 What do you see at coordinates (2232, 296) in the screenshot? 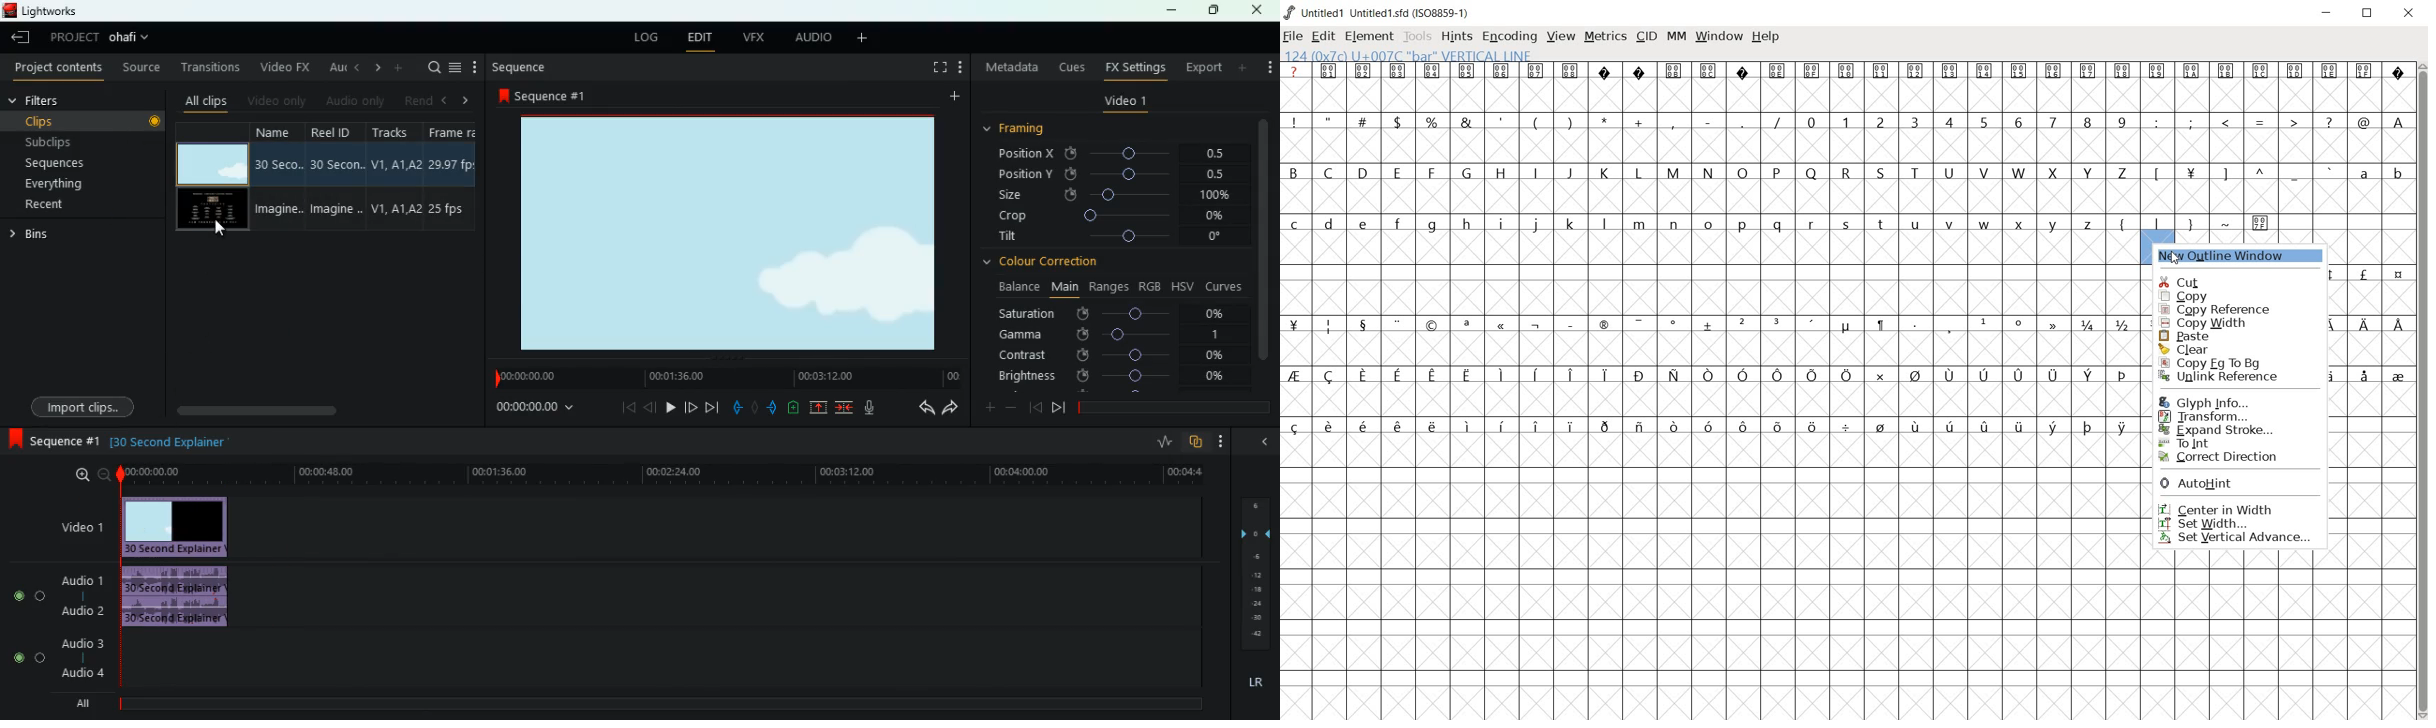
I see `copy` at bounding box center [2232, 296].